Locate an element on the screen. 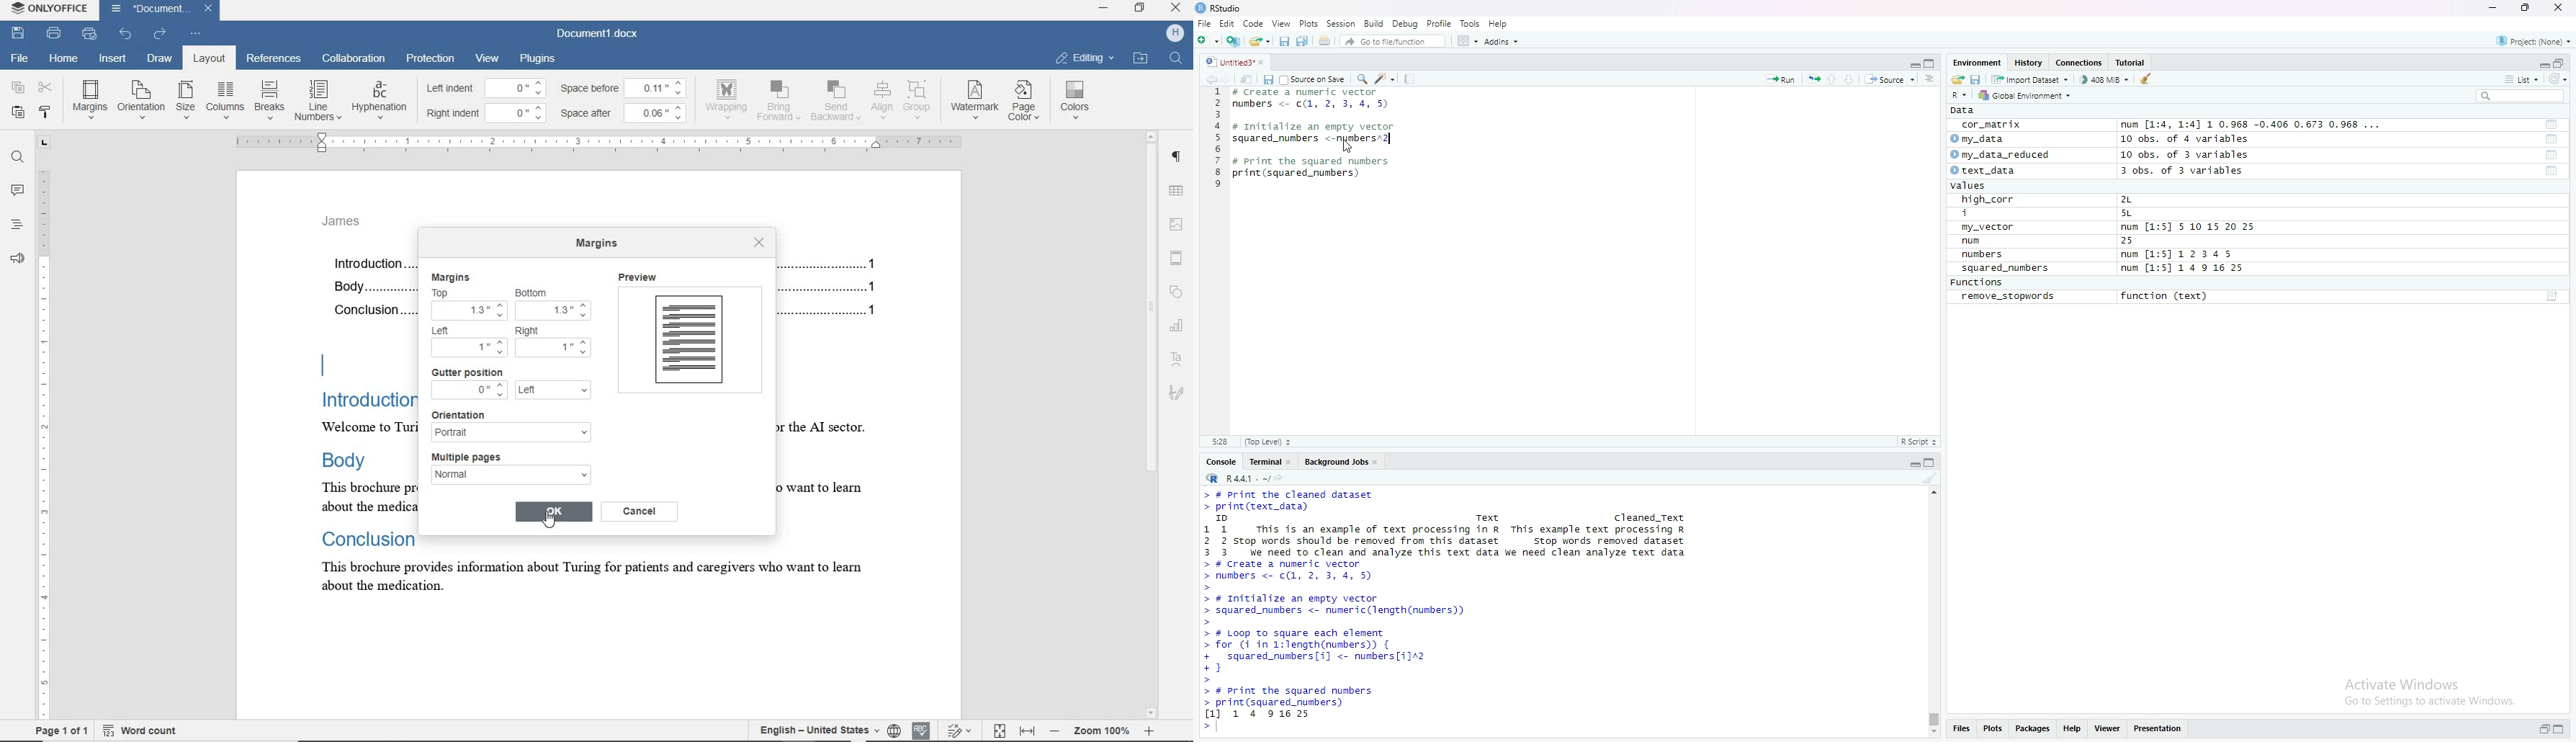  print is located at coordinates (54, 33).